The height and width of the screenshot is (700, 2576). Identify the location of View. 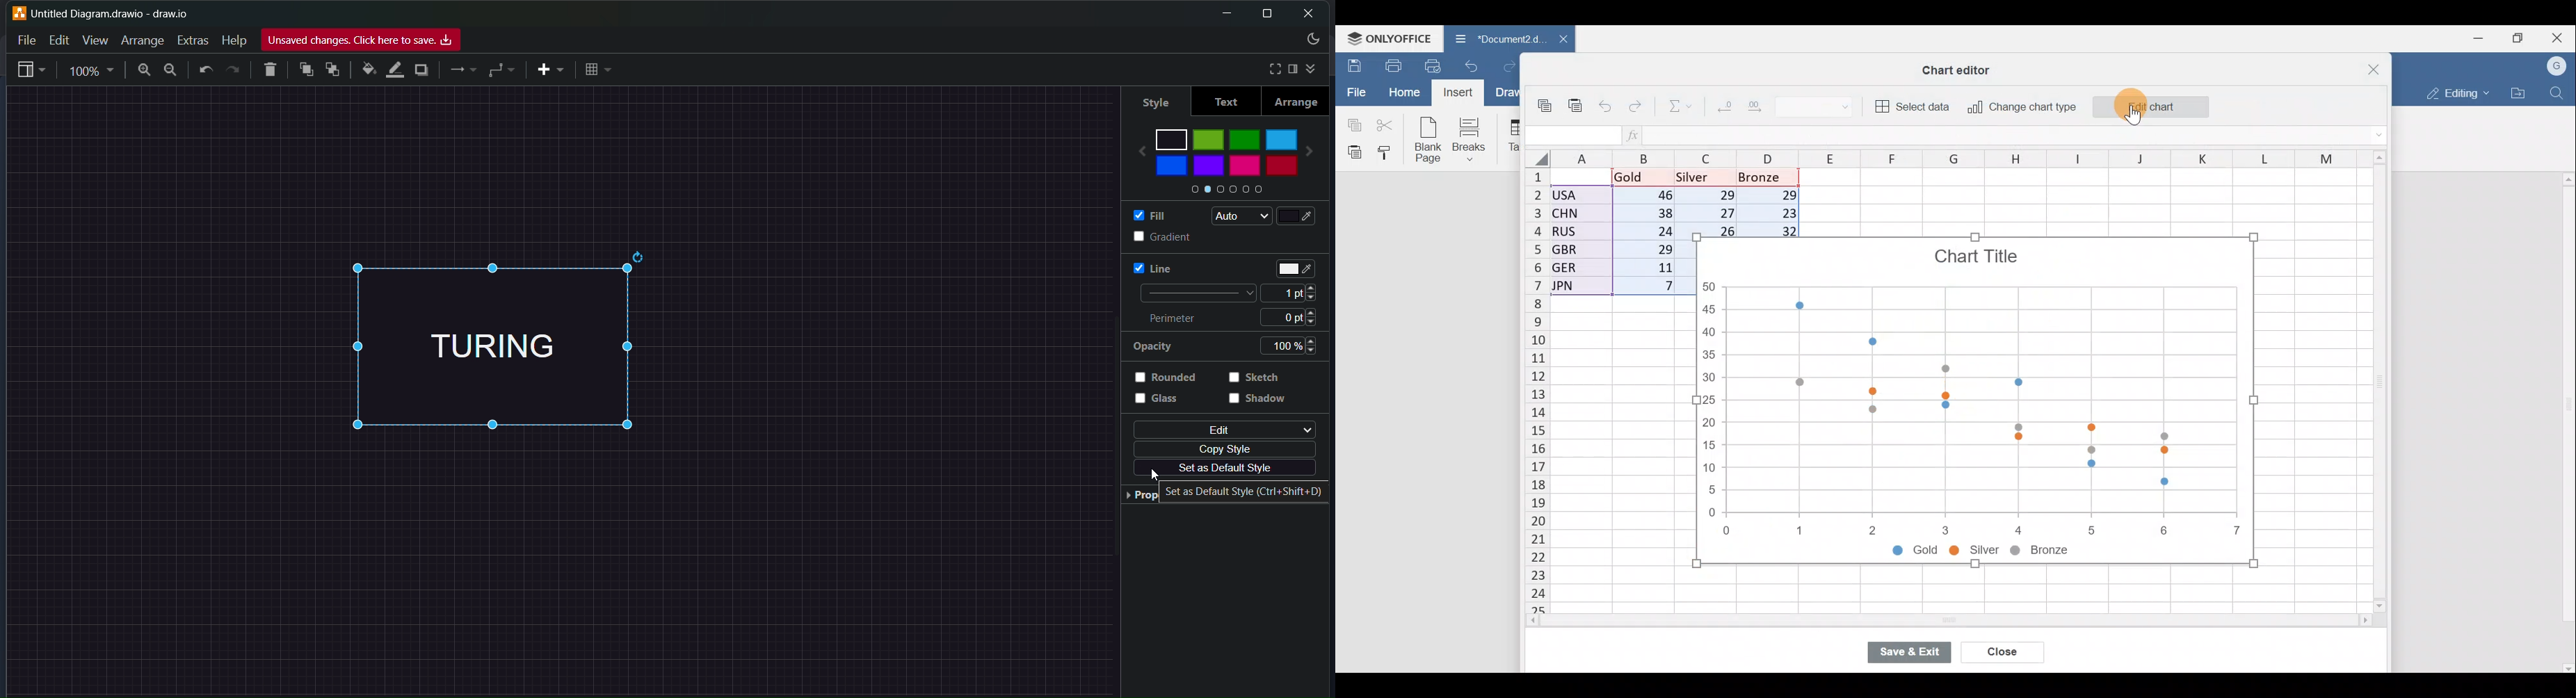
(95, 40).